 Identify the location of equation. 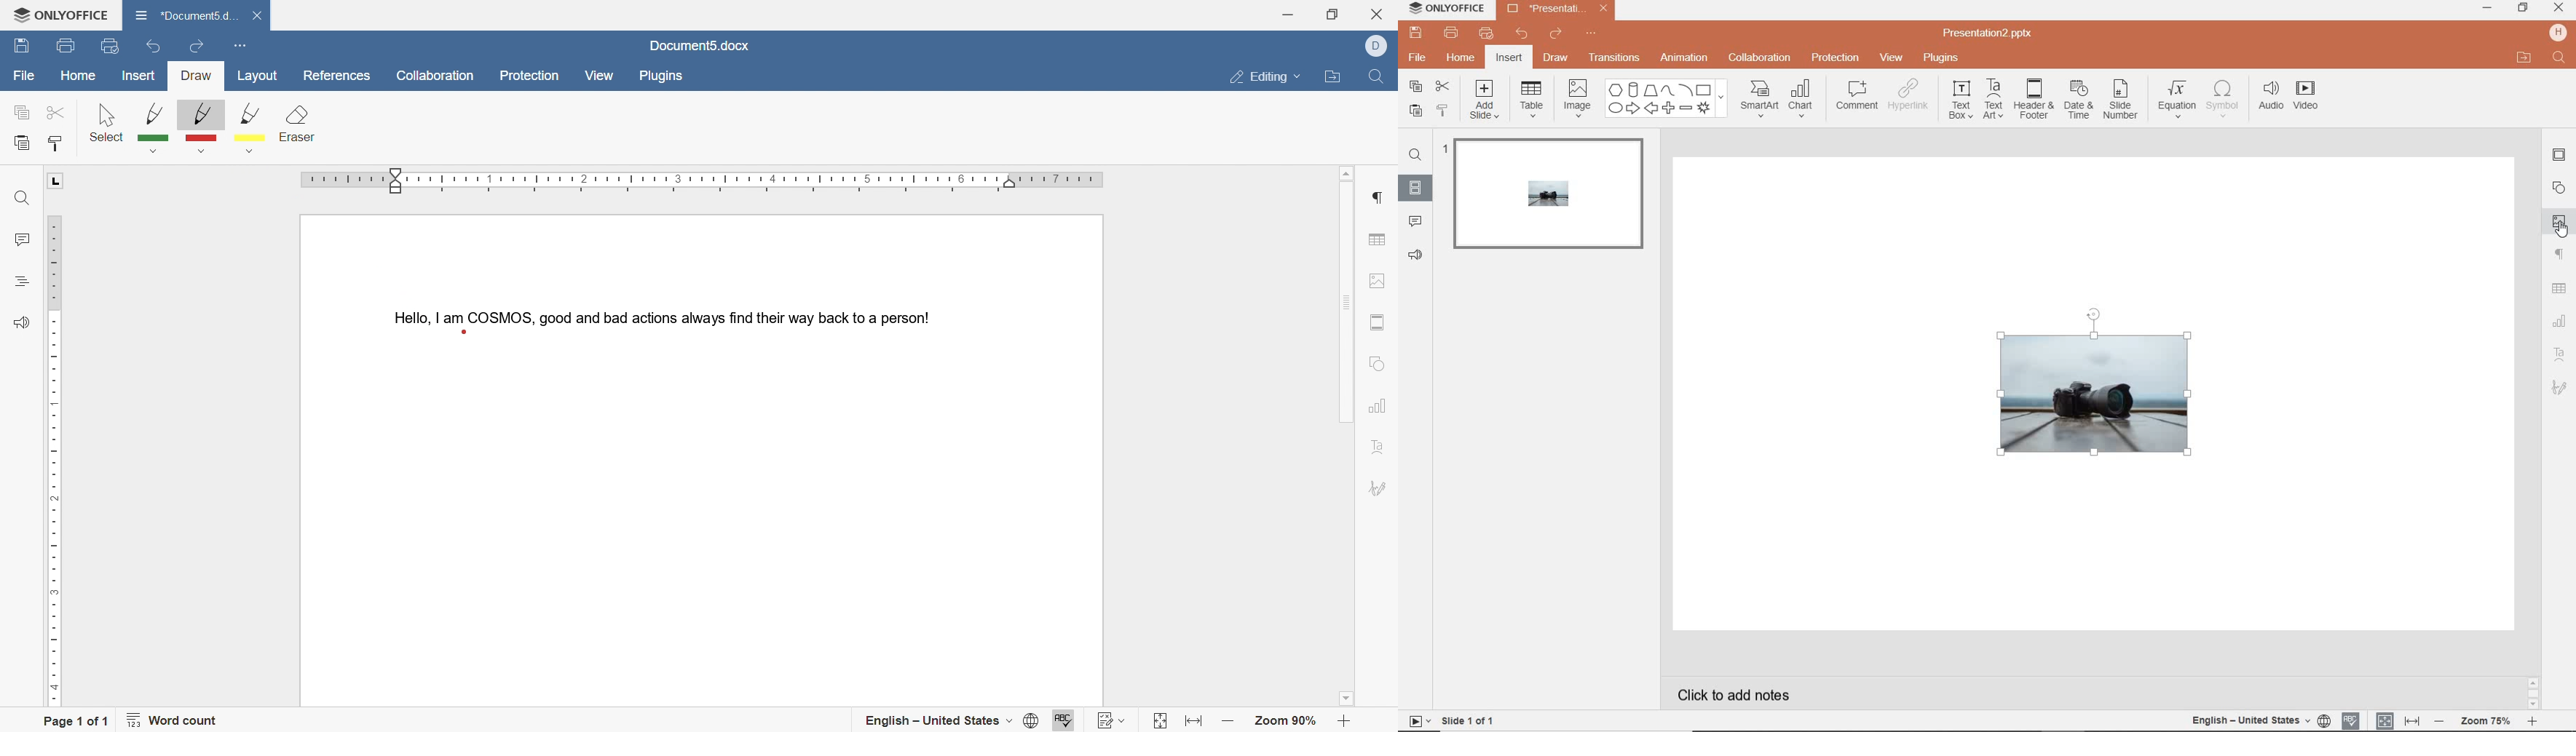
(2178, 96).